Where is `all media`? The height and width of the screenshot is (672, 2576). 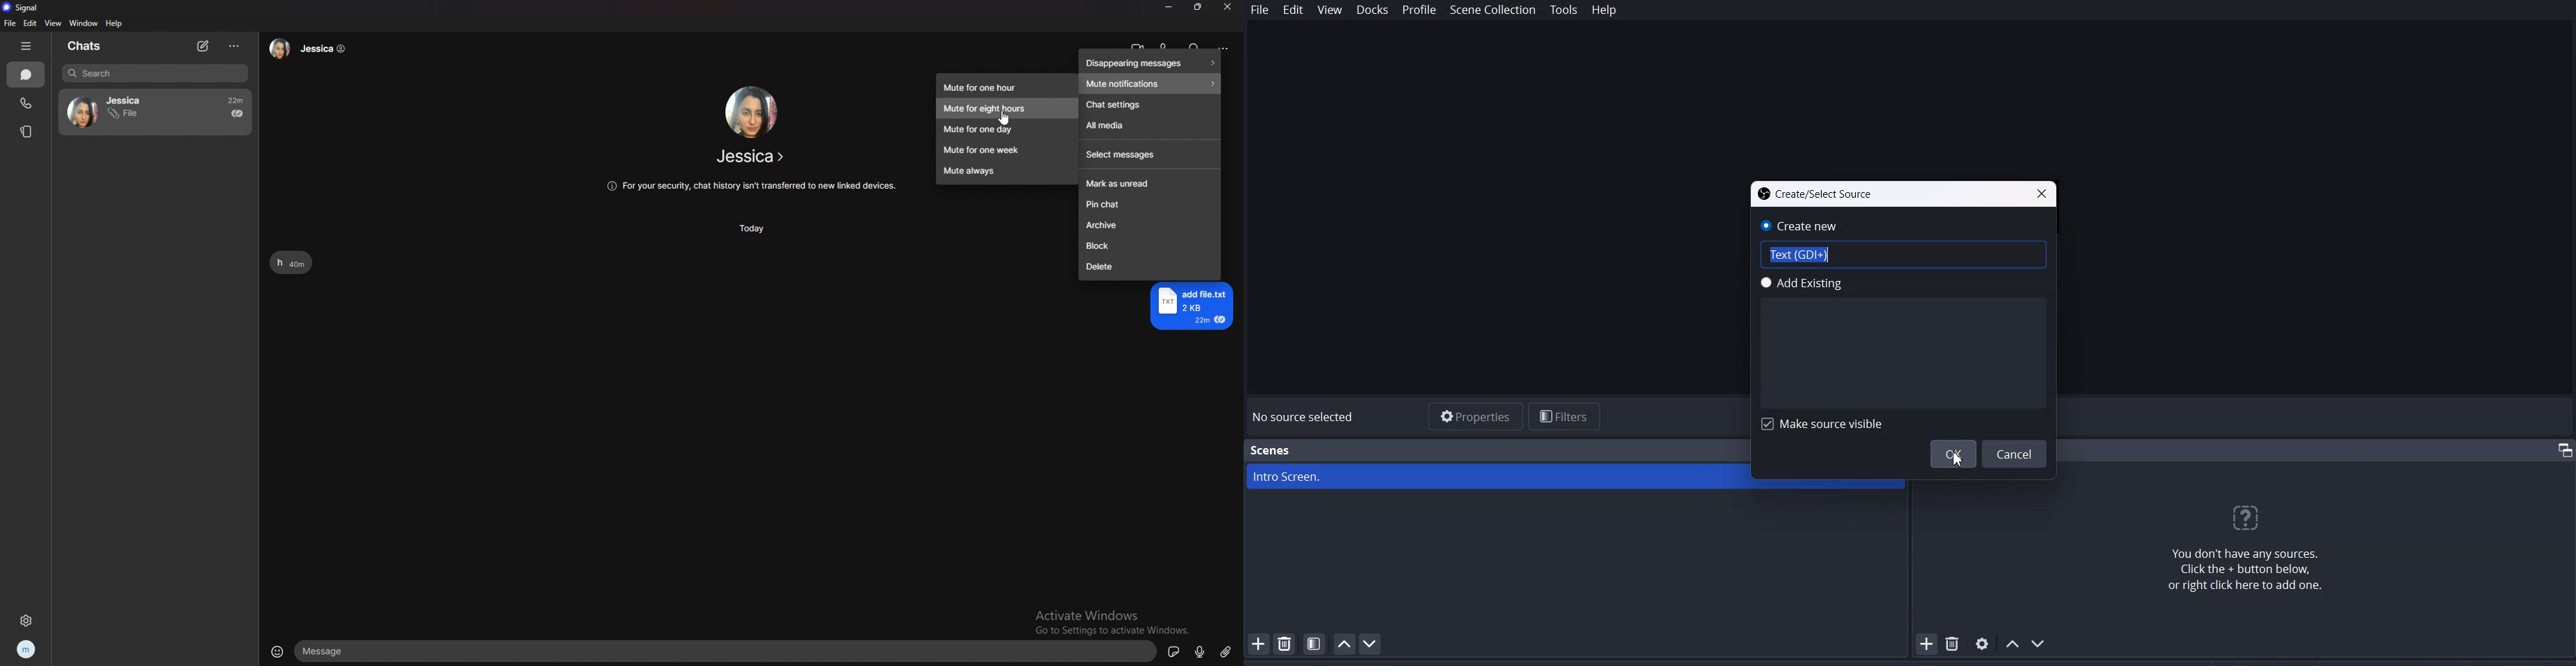 all media is located at coordinates (1152, 124).